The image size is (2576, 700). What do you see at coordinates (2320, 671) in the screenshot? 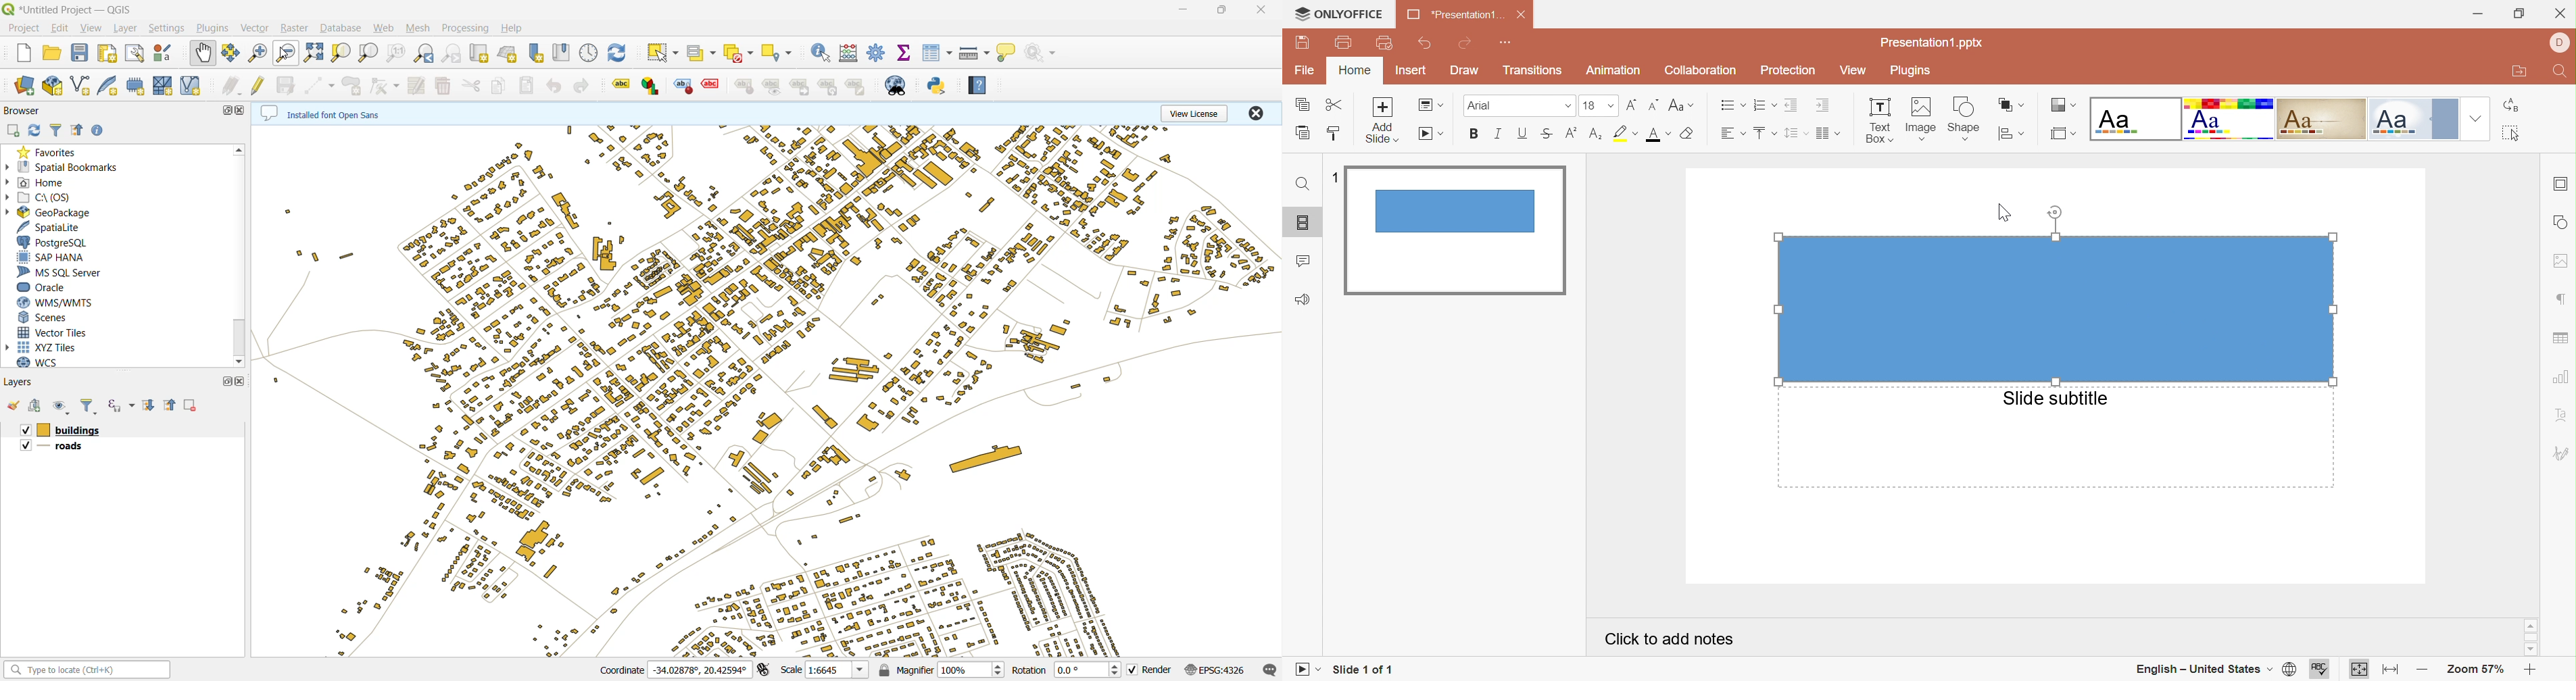
I see `Spell checking` at bounding box center [2320, 671].